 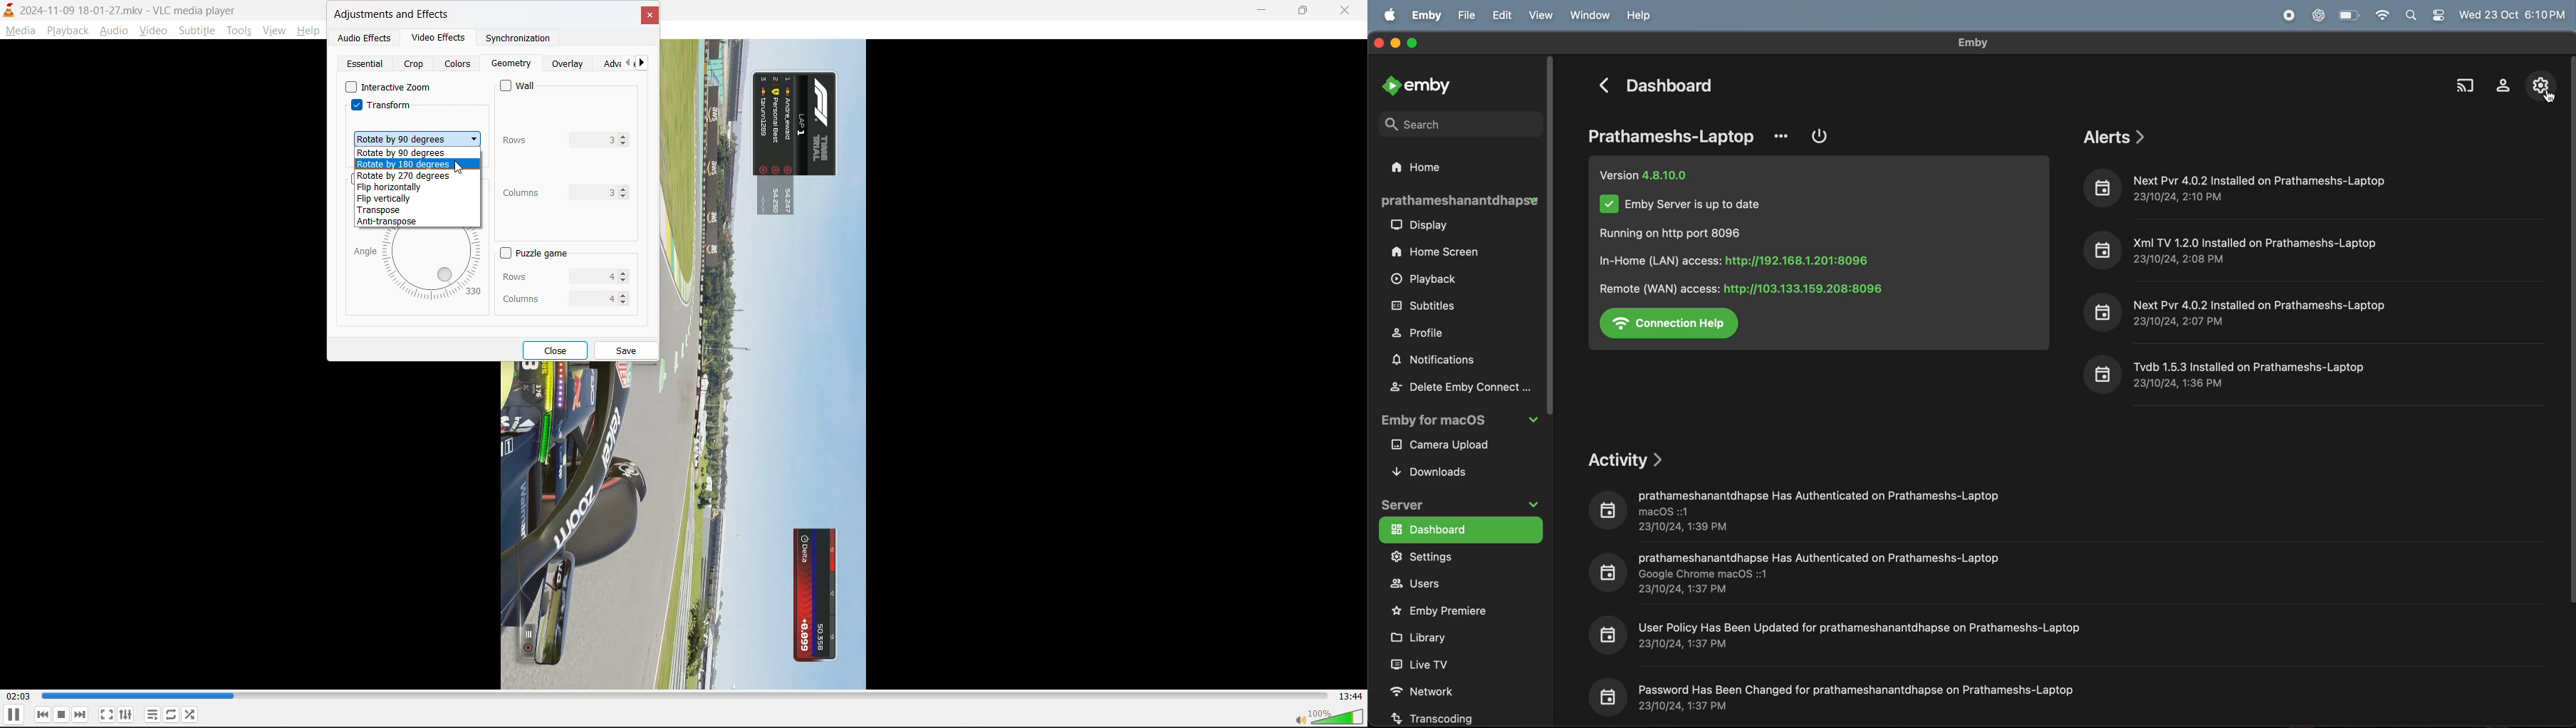 I want to click on live tv, so click(x=1437, y=663).